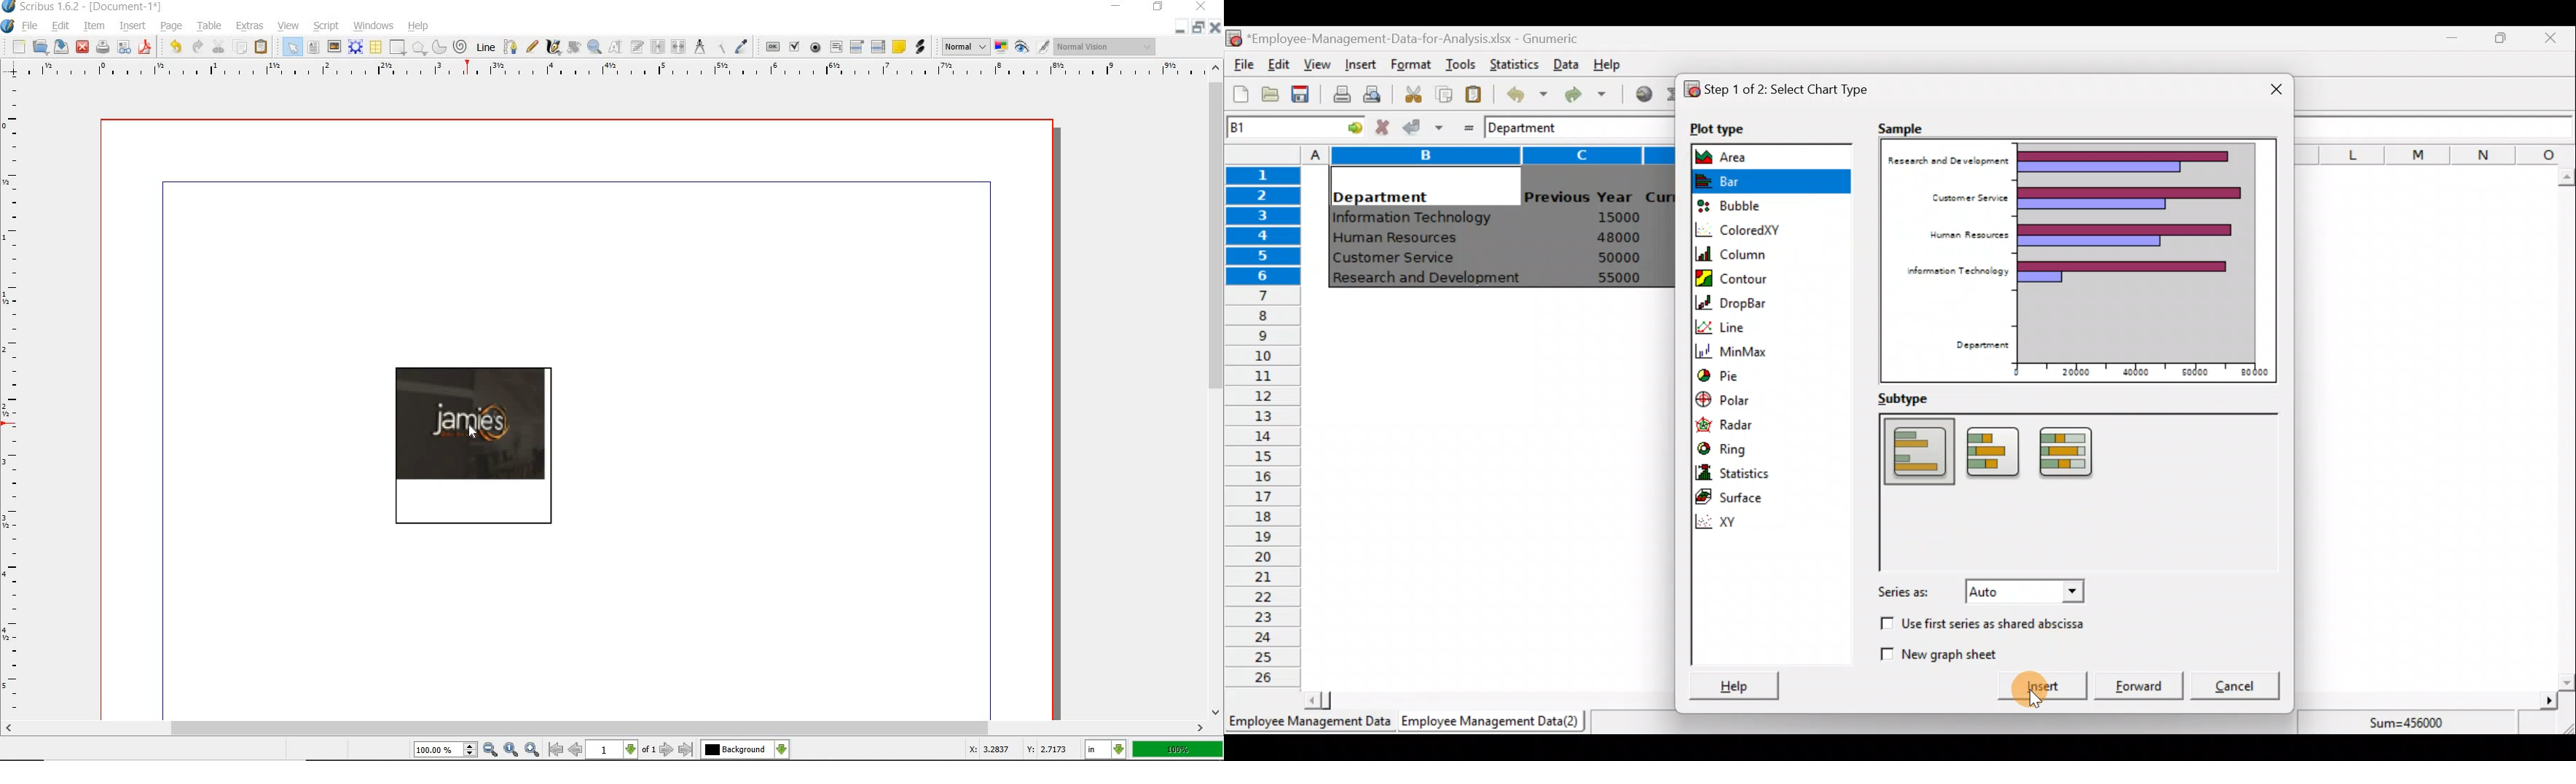  Describe the element at coordinates (1730, 130) in the screenshot. I see `Plot type` at that location.